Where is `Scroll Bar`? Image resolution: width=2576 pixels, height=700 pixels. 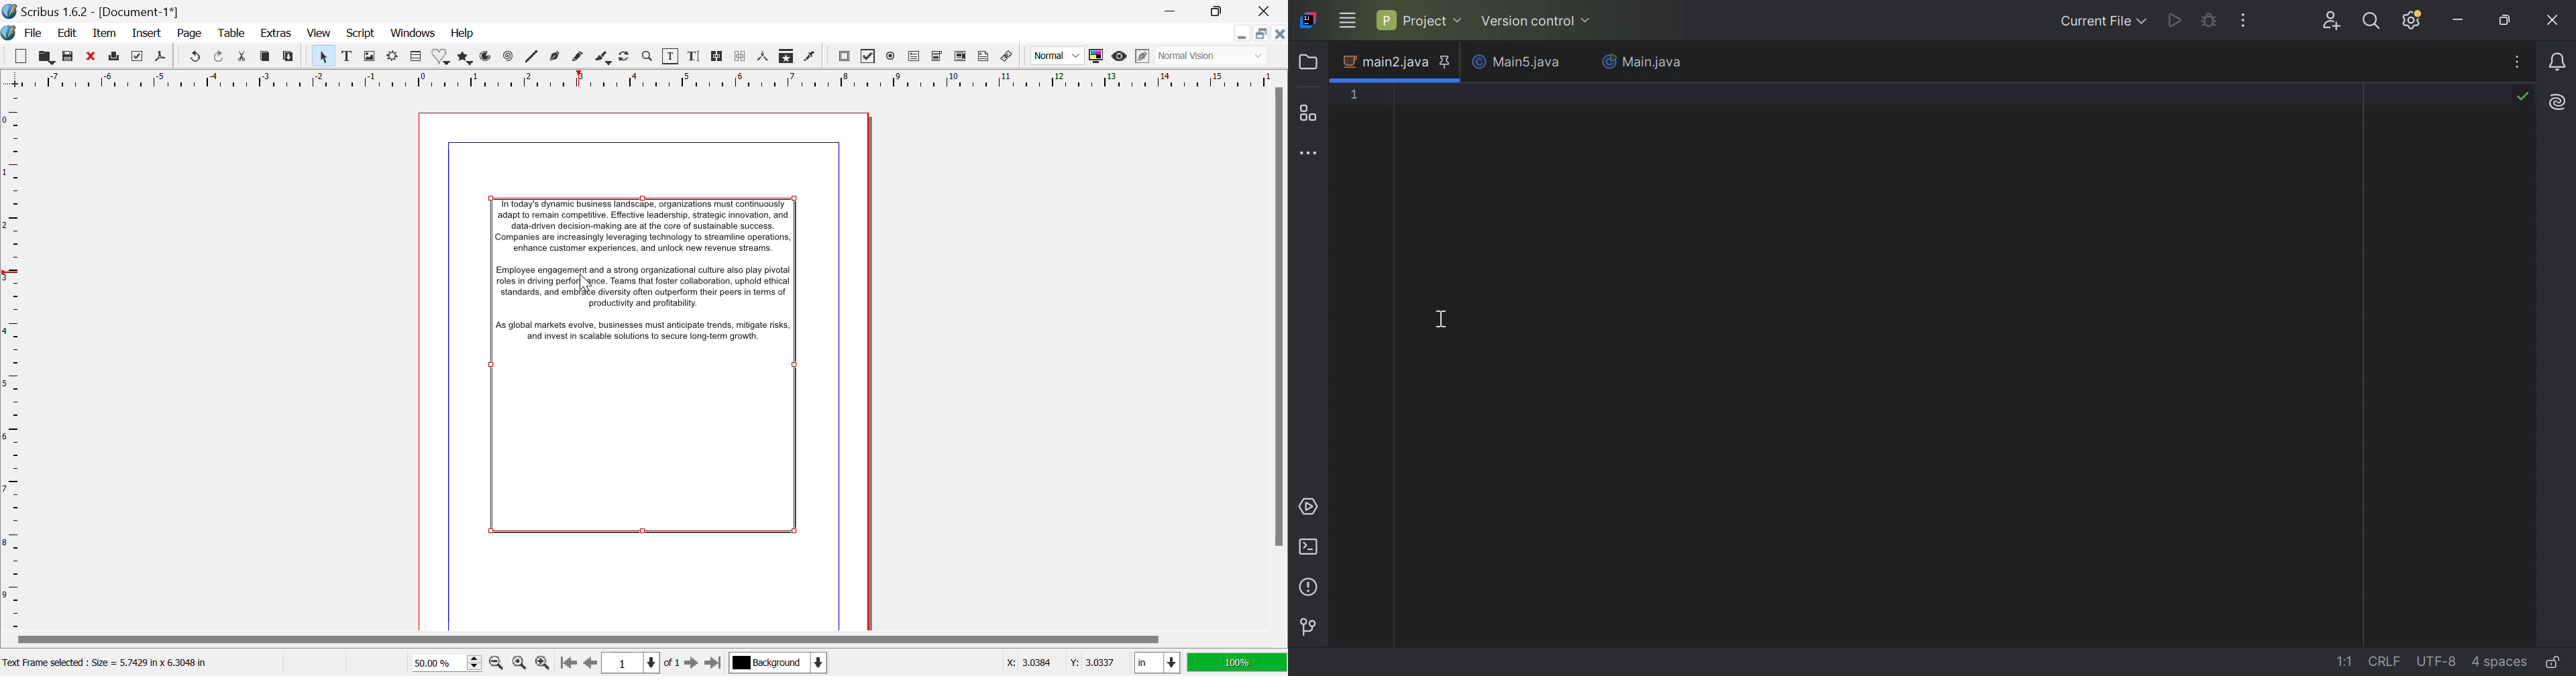
Scroll Bar is located at coordinates (1277, 356).